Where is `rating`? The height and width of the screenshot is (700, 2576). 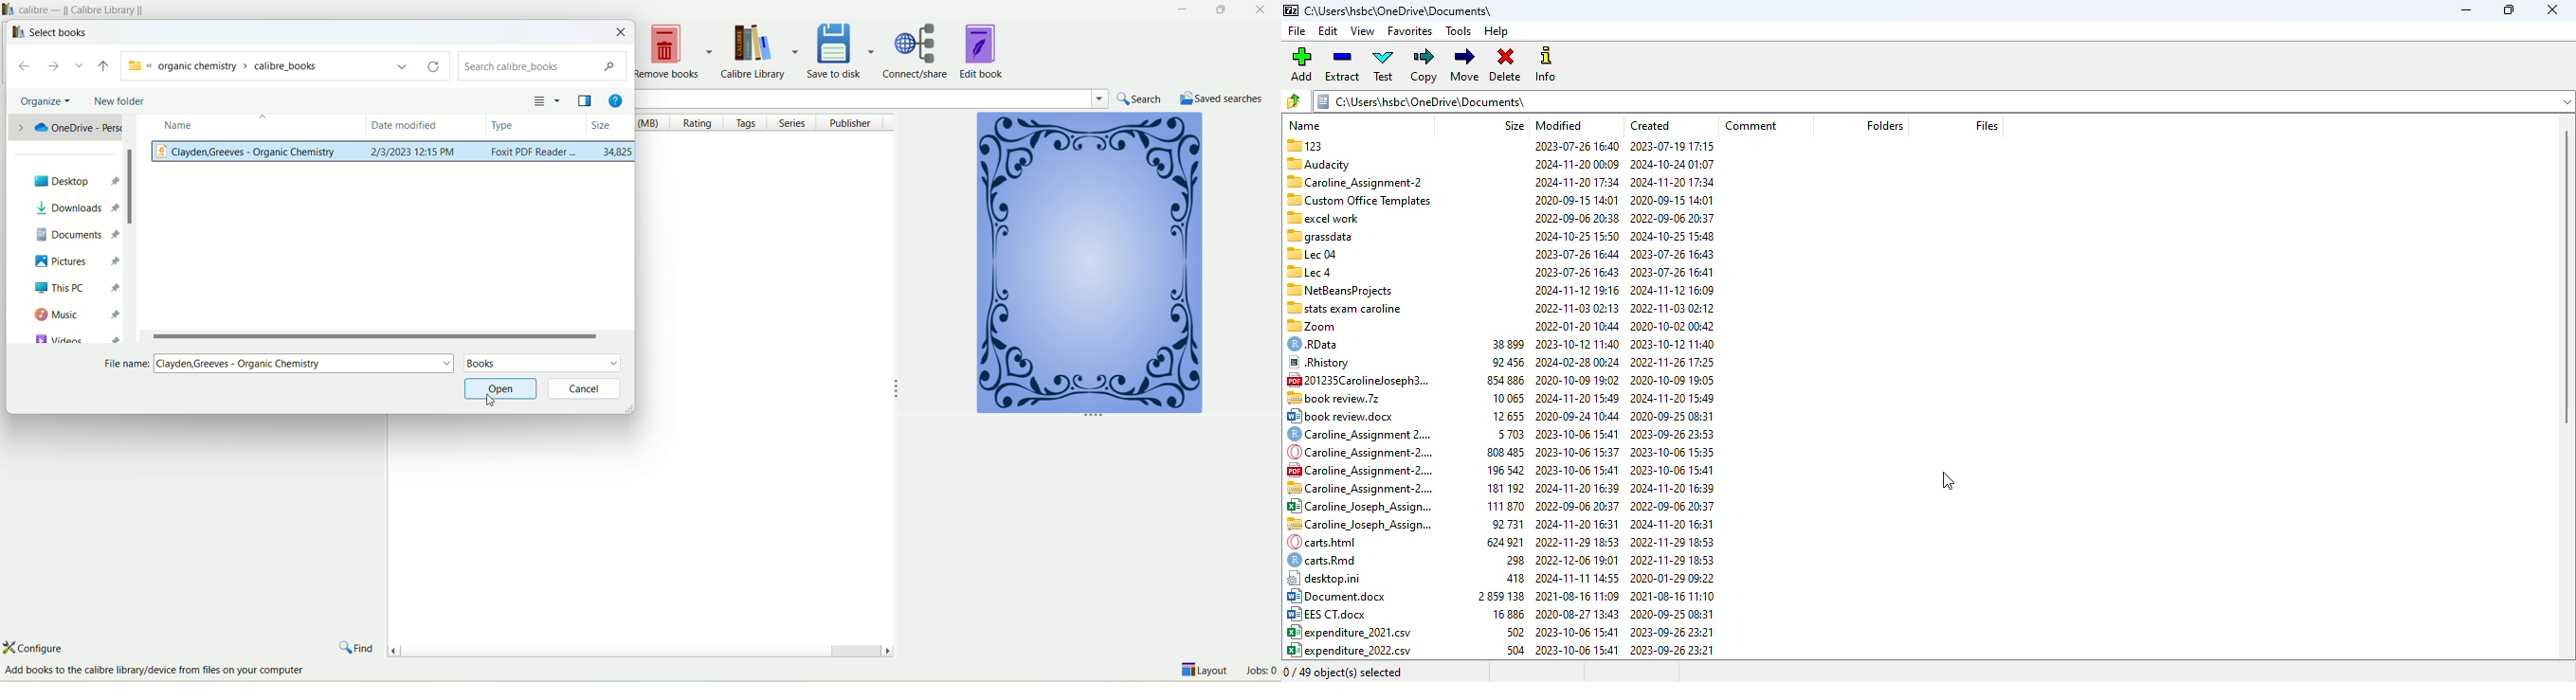 rating is located at coordinates (702, 123).